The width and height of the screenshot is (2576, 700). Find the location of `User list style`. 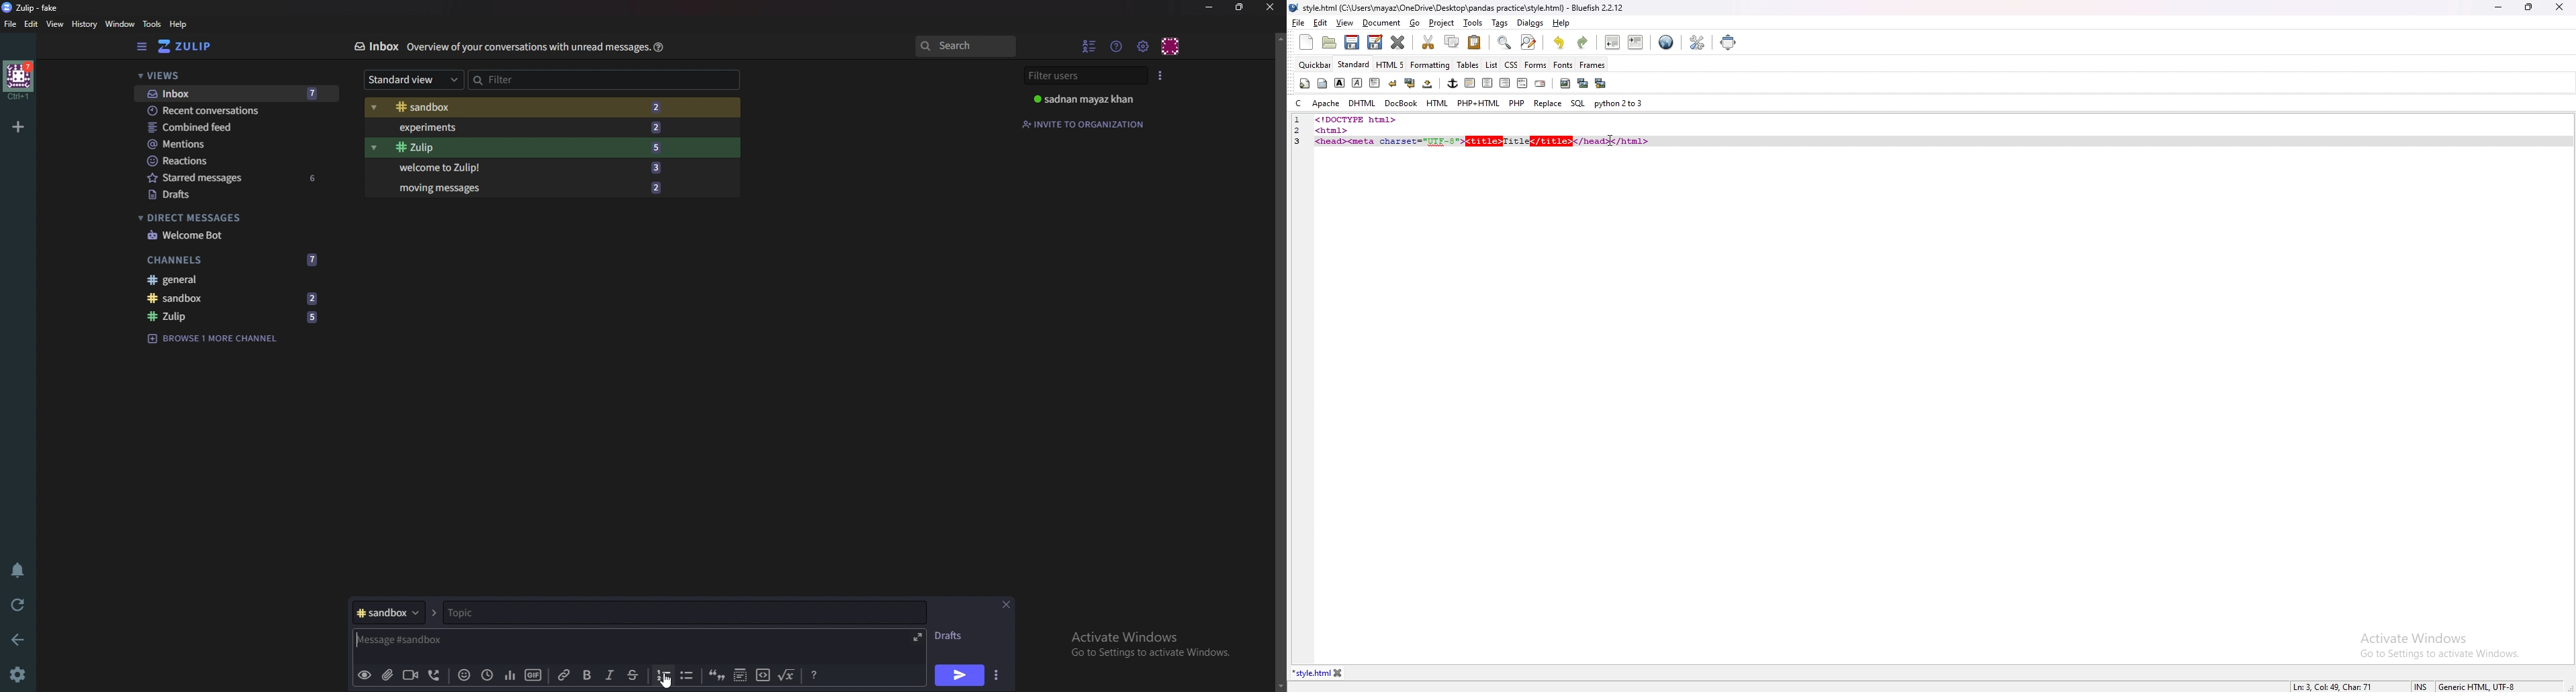

User list style is located at coordinates (1162, 74).